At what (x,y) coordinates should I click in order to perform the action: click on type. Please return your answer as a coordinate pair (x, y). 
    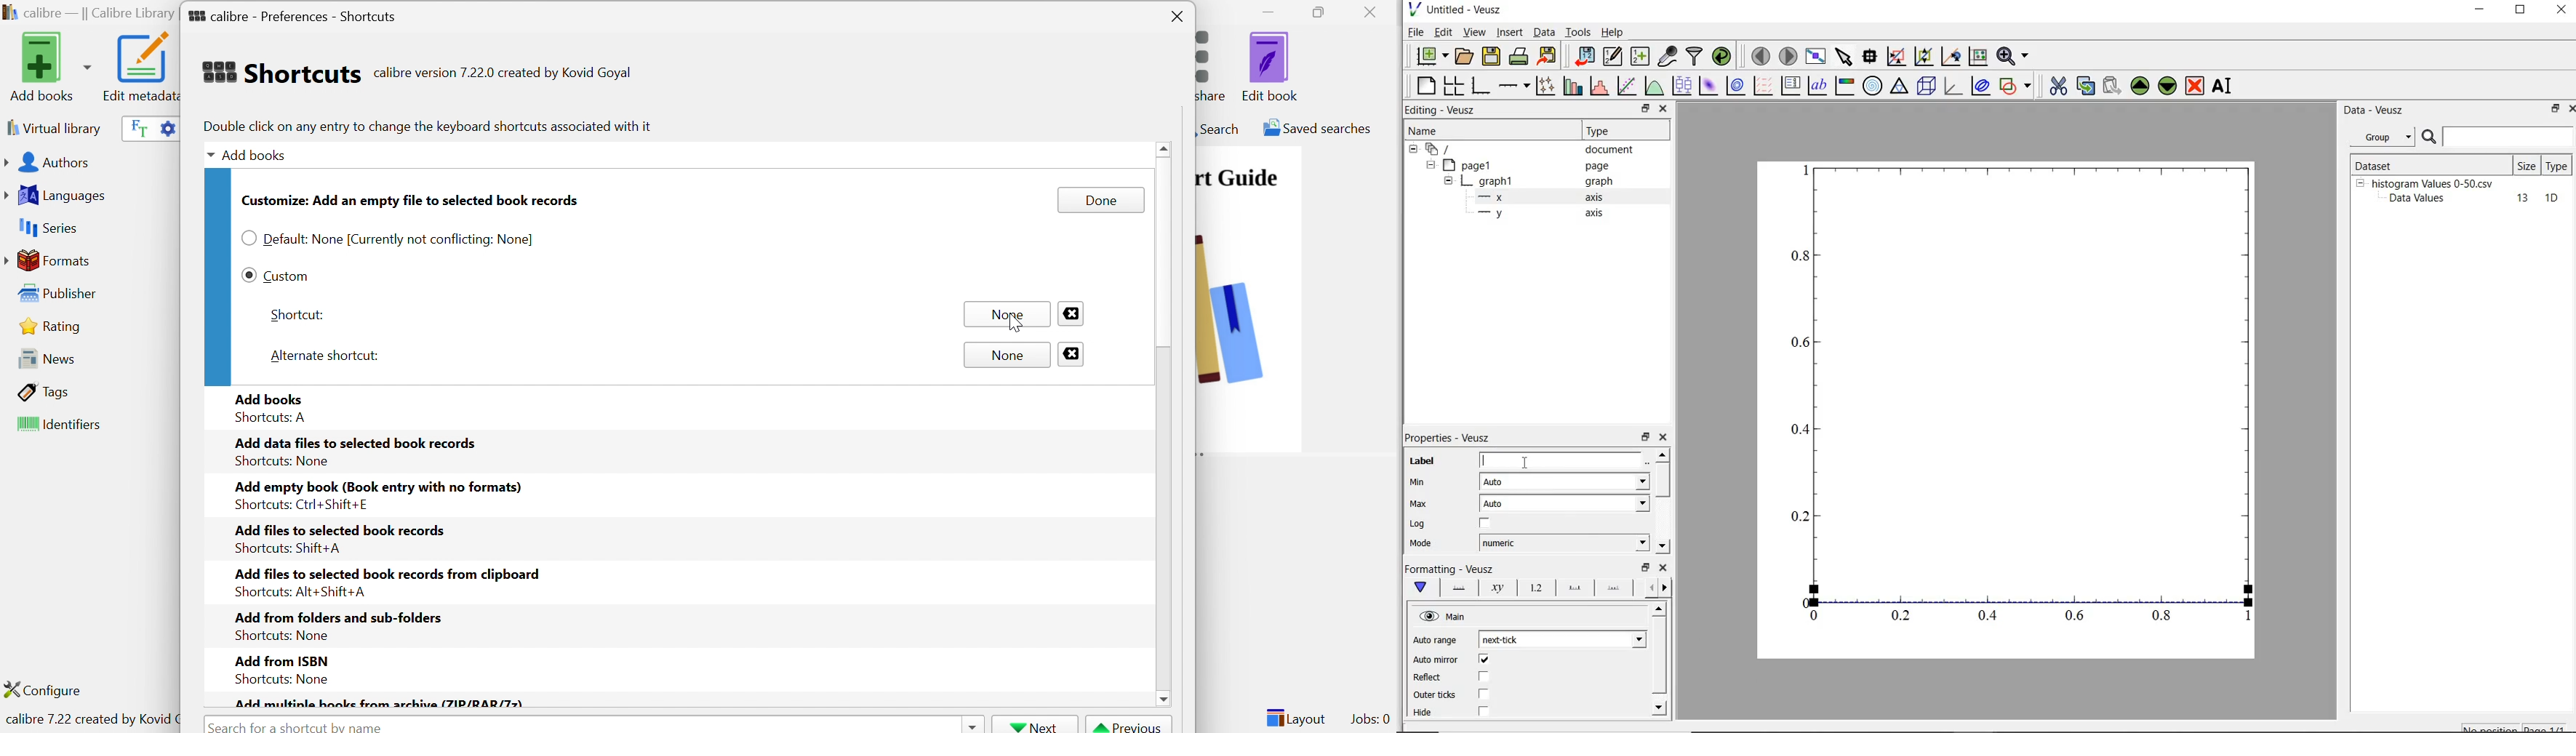
    Looking at the image, I should click on (2558, 165).